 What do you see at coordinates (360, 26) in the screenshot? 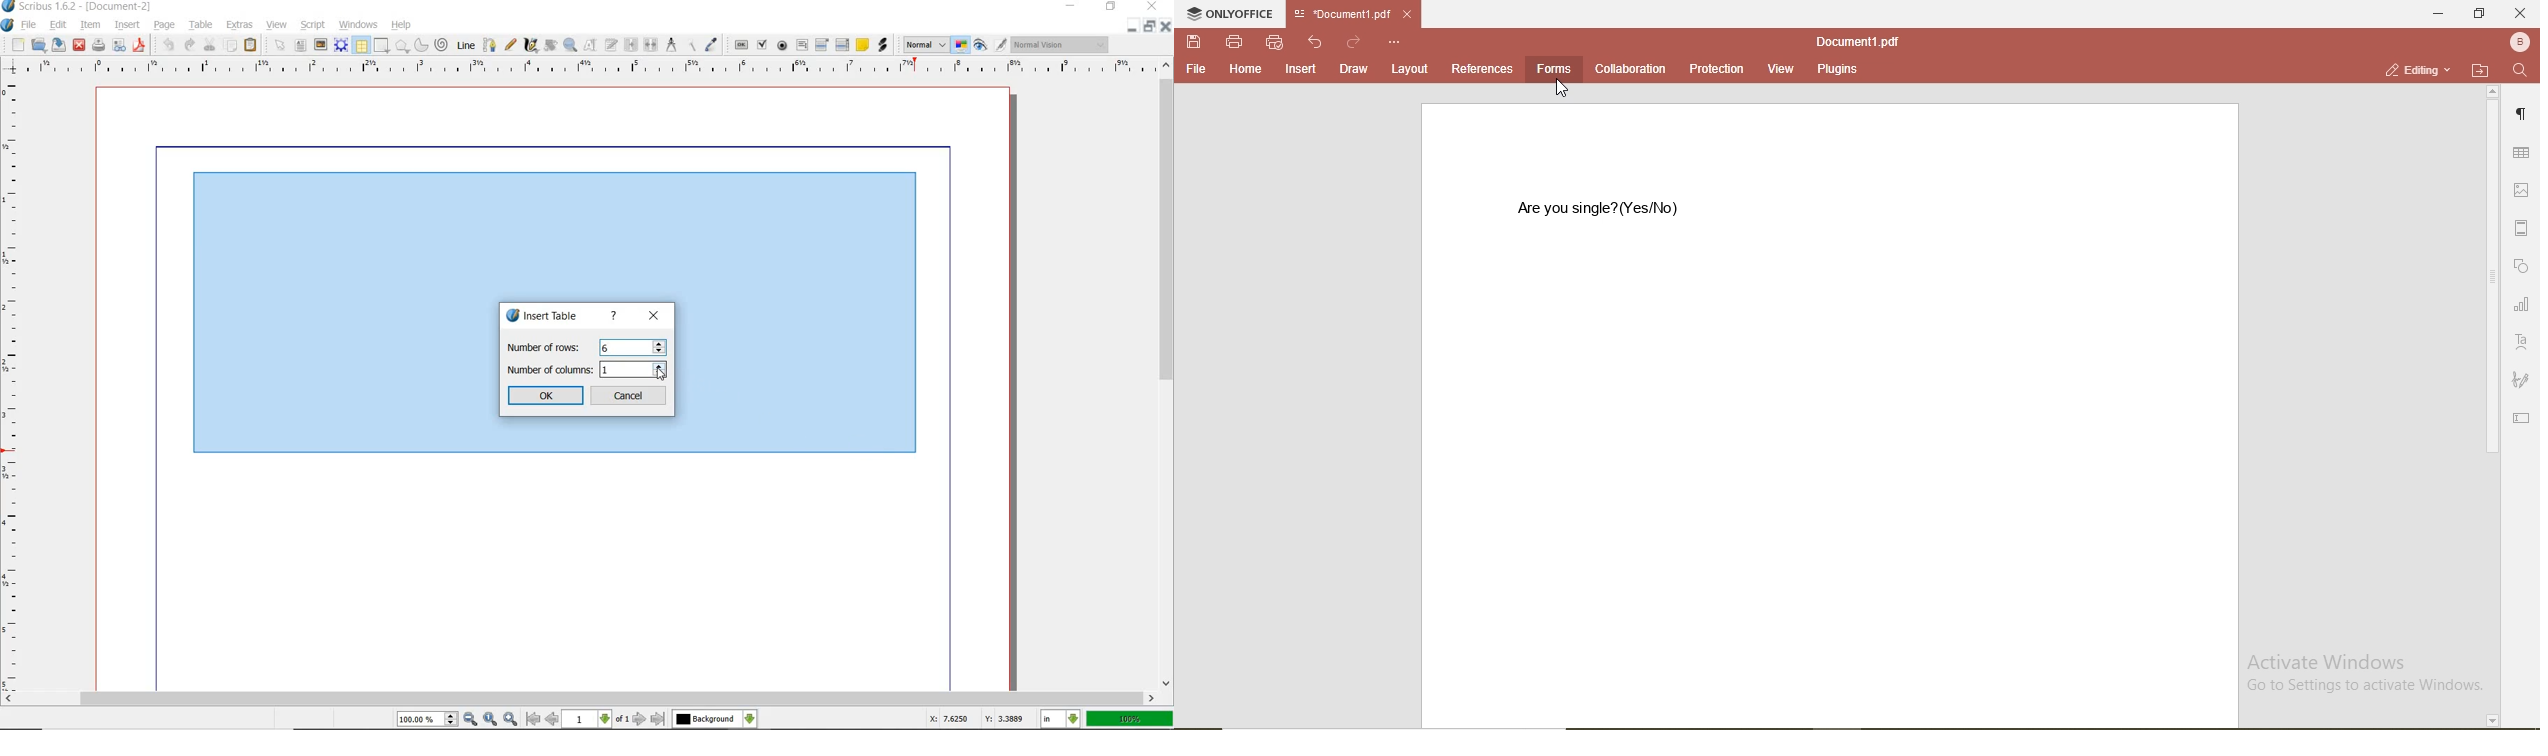
I see `windows` at bounding box center [360, 26].